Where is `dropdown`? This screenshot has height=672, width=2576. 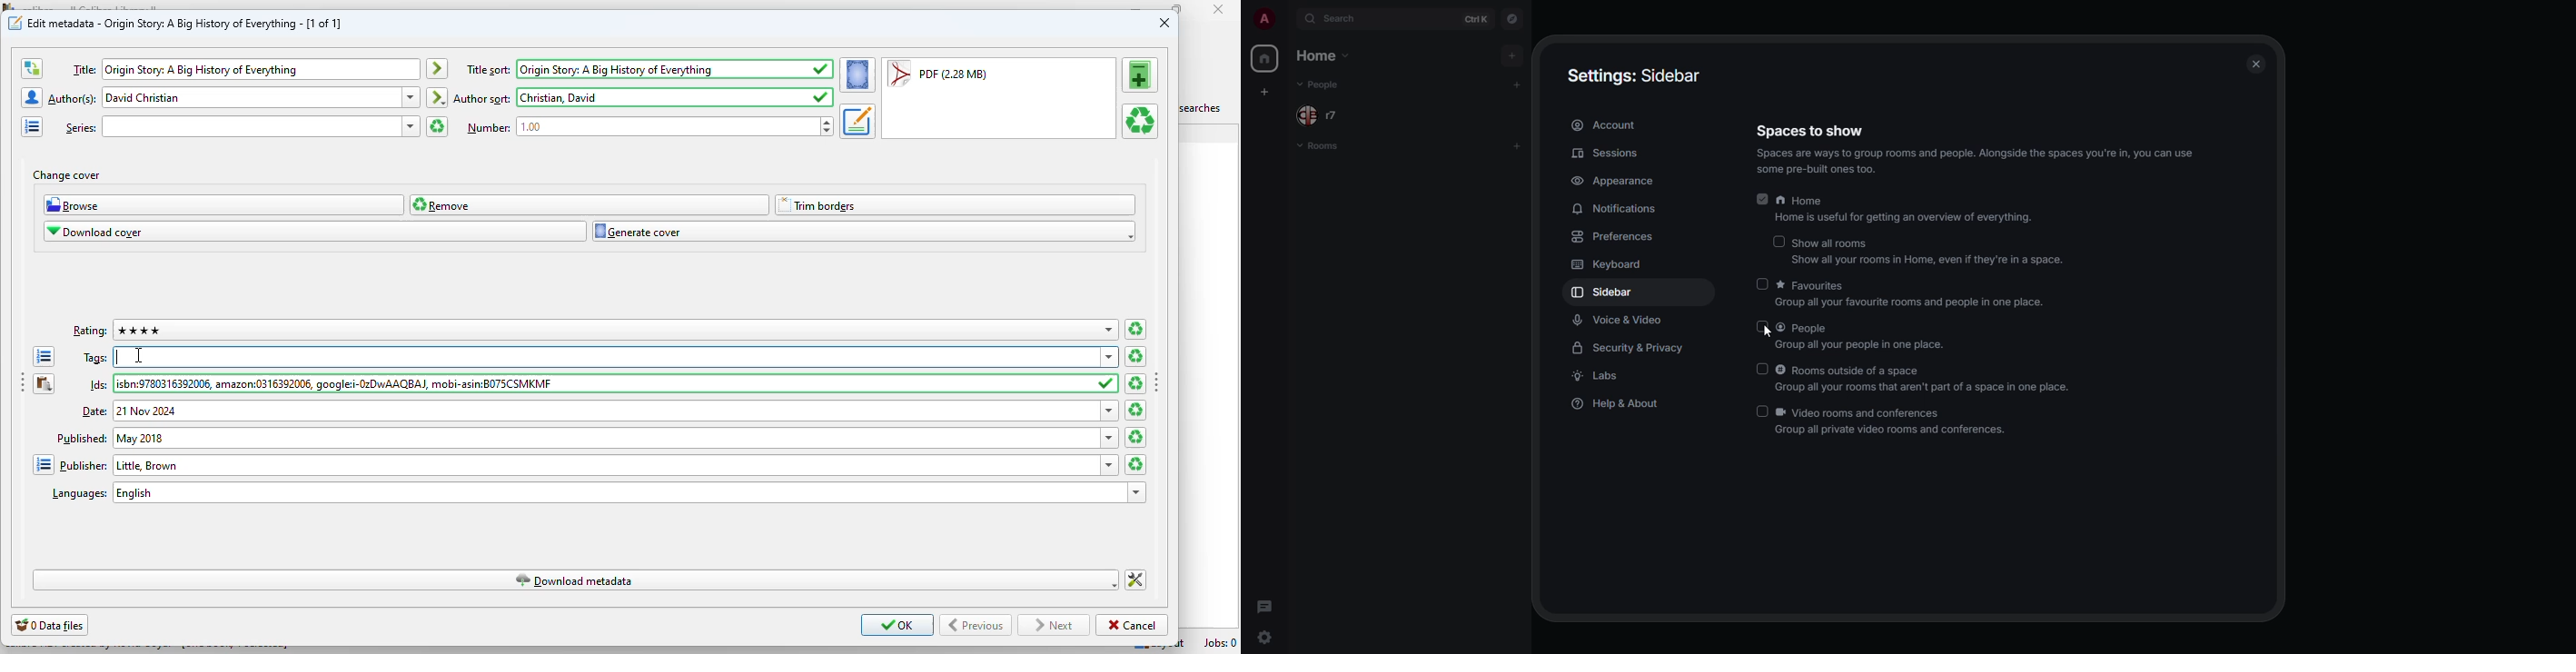 dropdown is located at coordinates (1110, 357).